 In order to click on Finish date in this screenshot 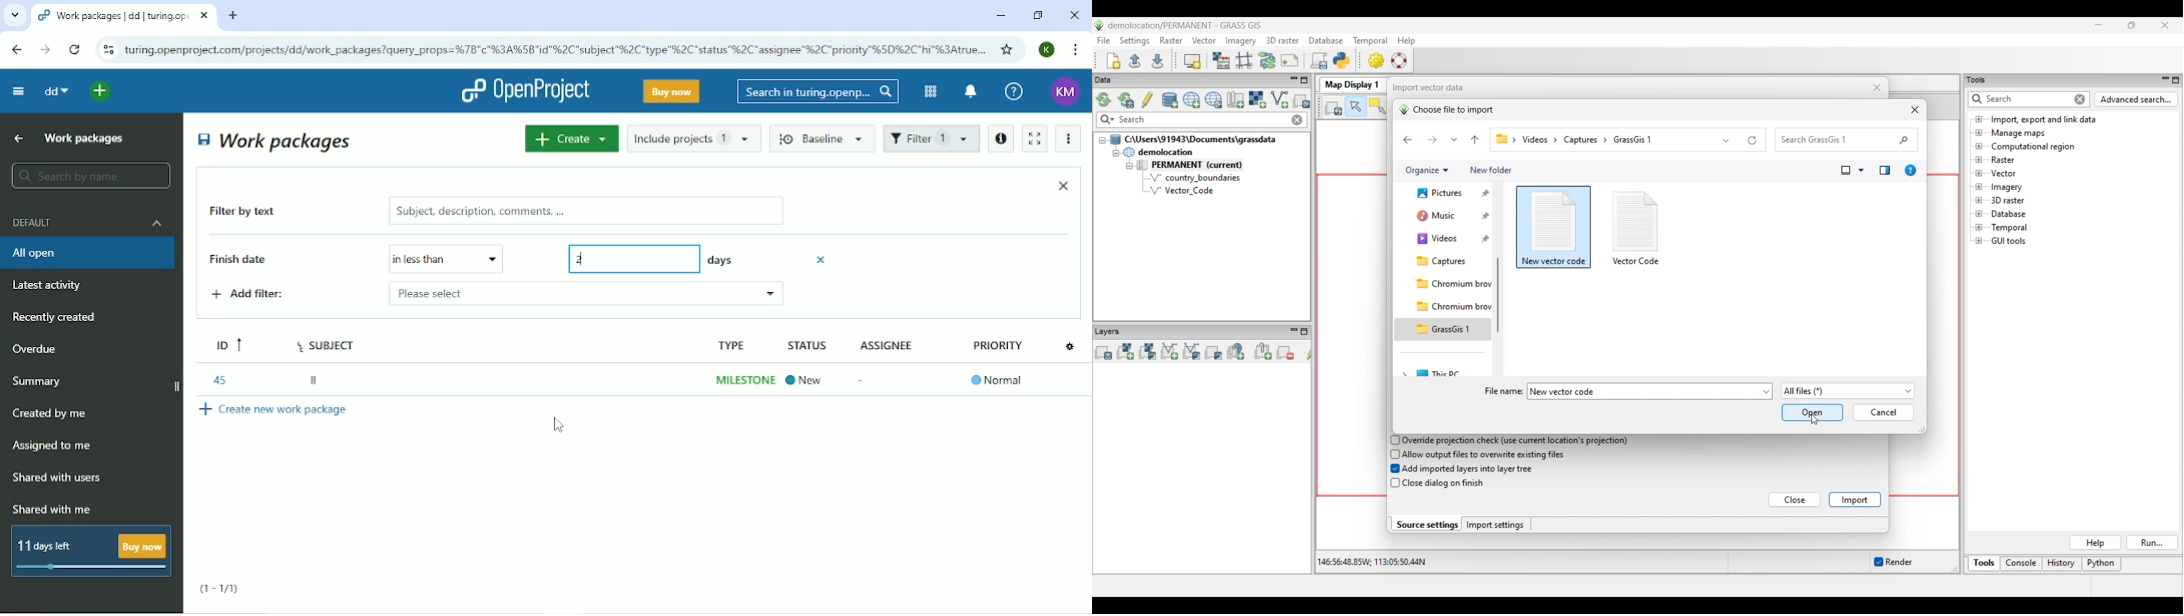, I will do `click(254, 260)`.